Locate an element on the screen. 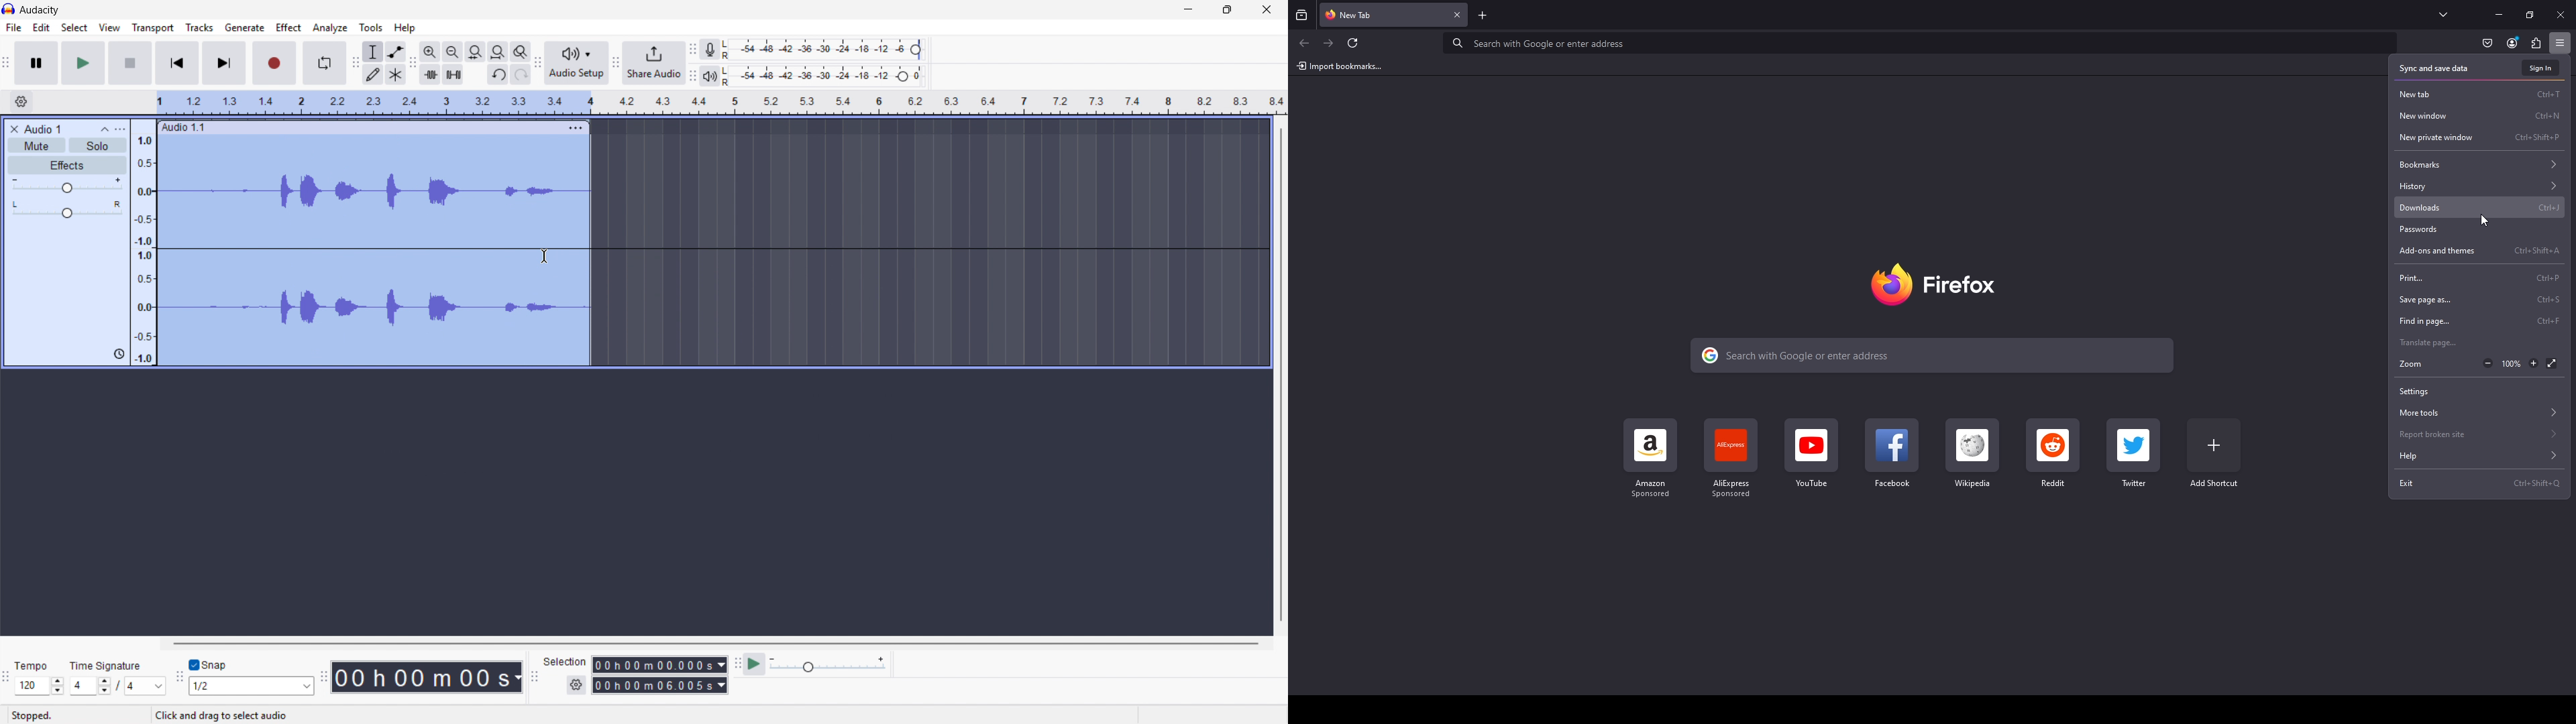 The height and width of the screenshot is (728, 2576). Account is located at coordinates (2512, 43).